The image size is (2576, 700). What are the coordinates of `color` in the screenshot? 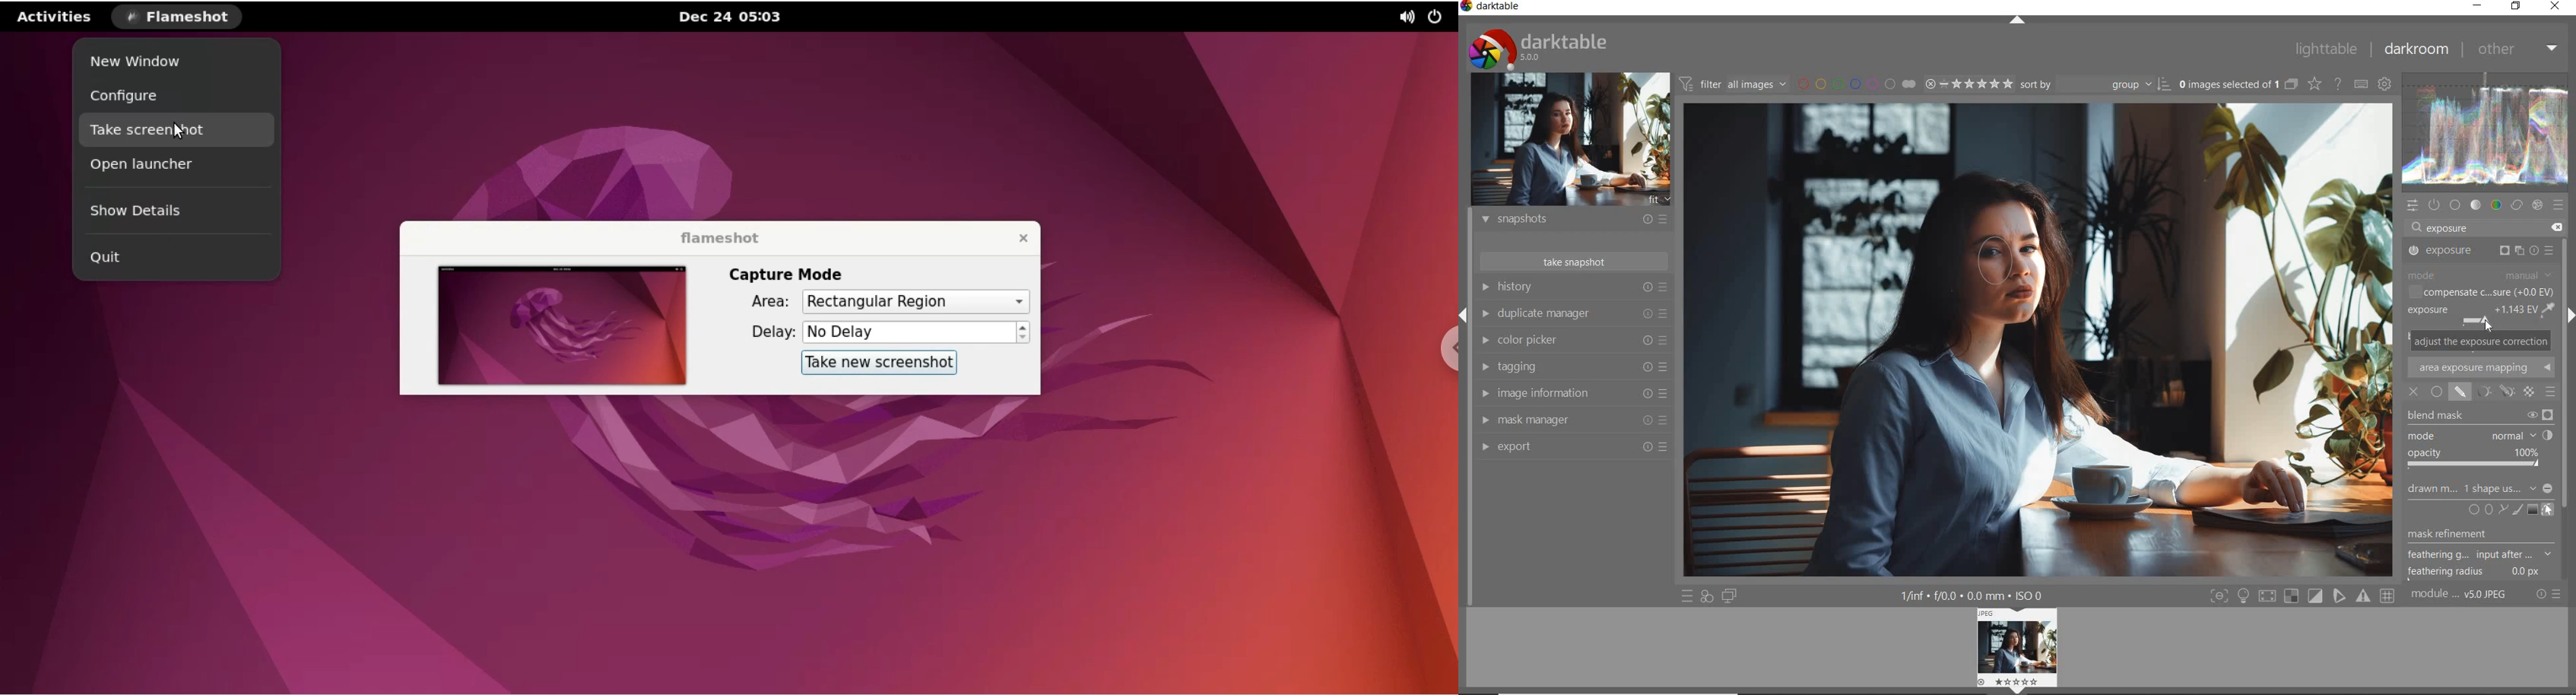 It's located at (2497, 205).